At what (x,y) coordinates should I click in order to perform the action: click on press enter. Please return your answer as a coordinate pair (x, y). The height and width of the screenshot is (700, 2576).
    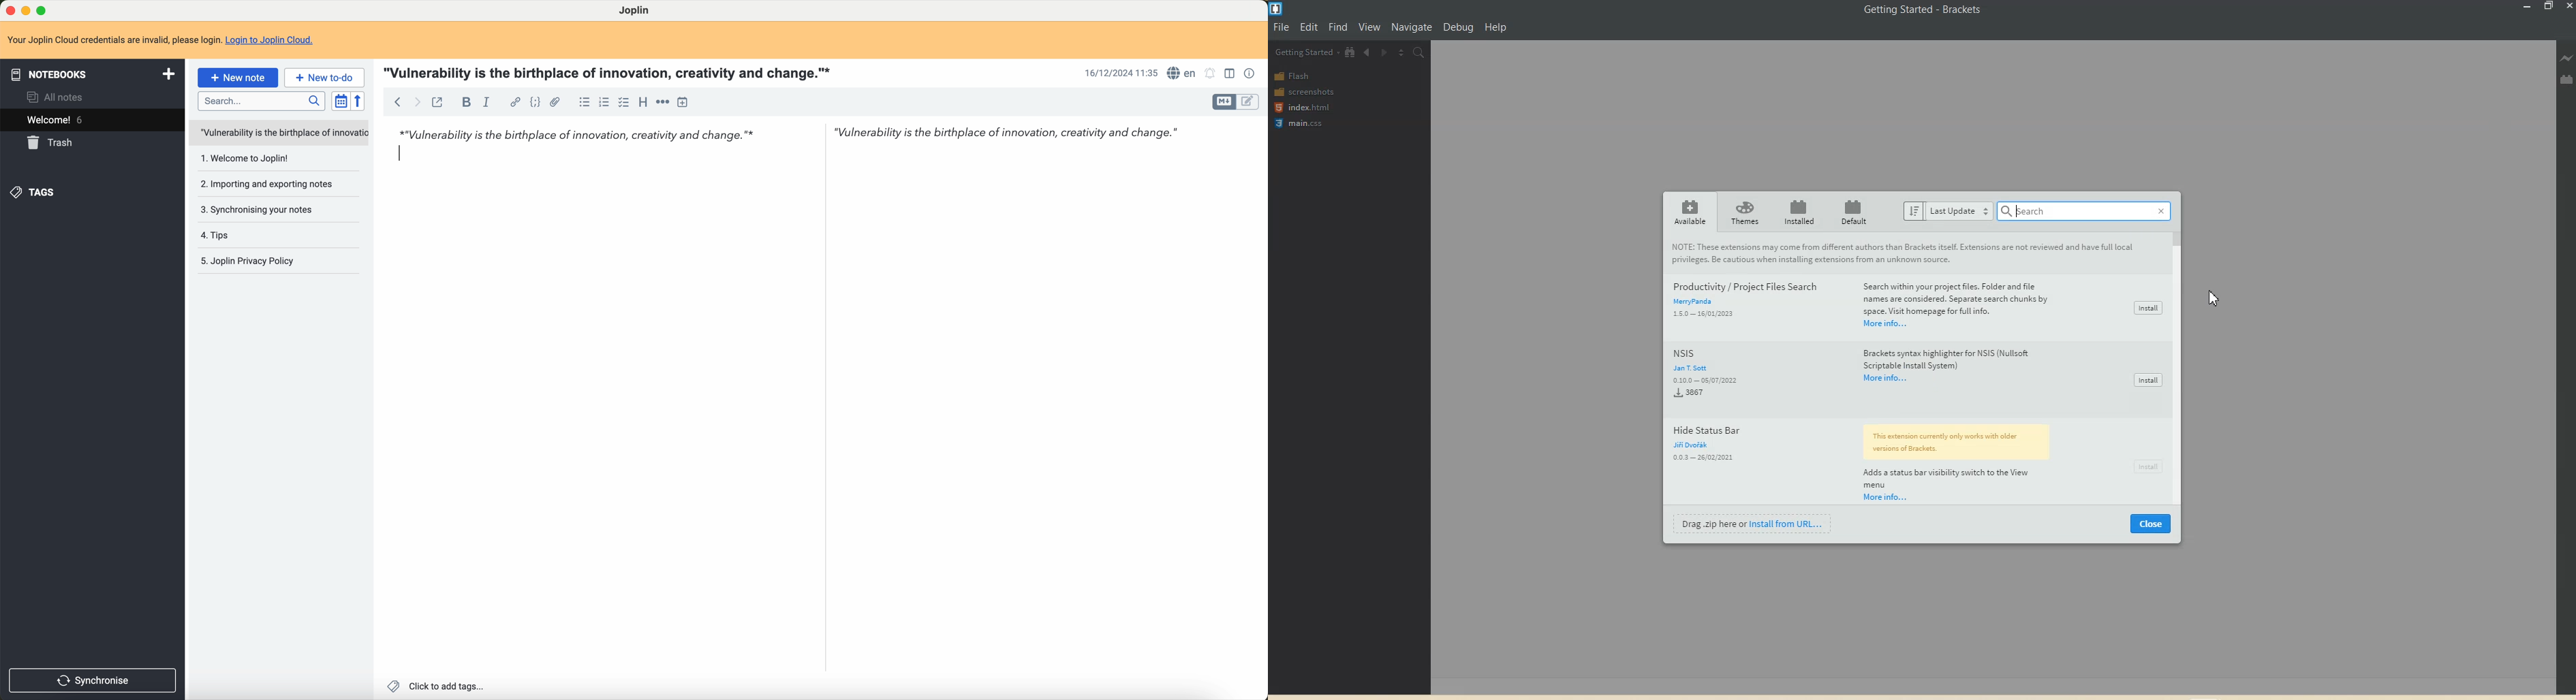
    Looking at the image, I should click on (399, 154).